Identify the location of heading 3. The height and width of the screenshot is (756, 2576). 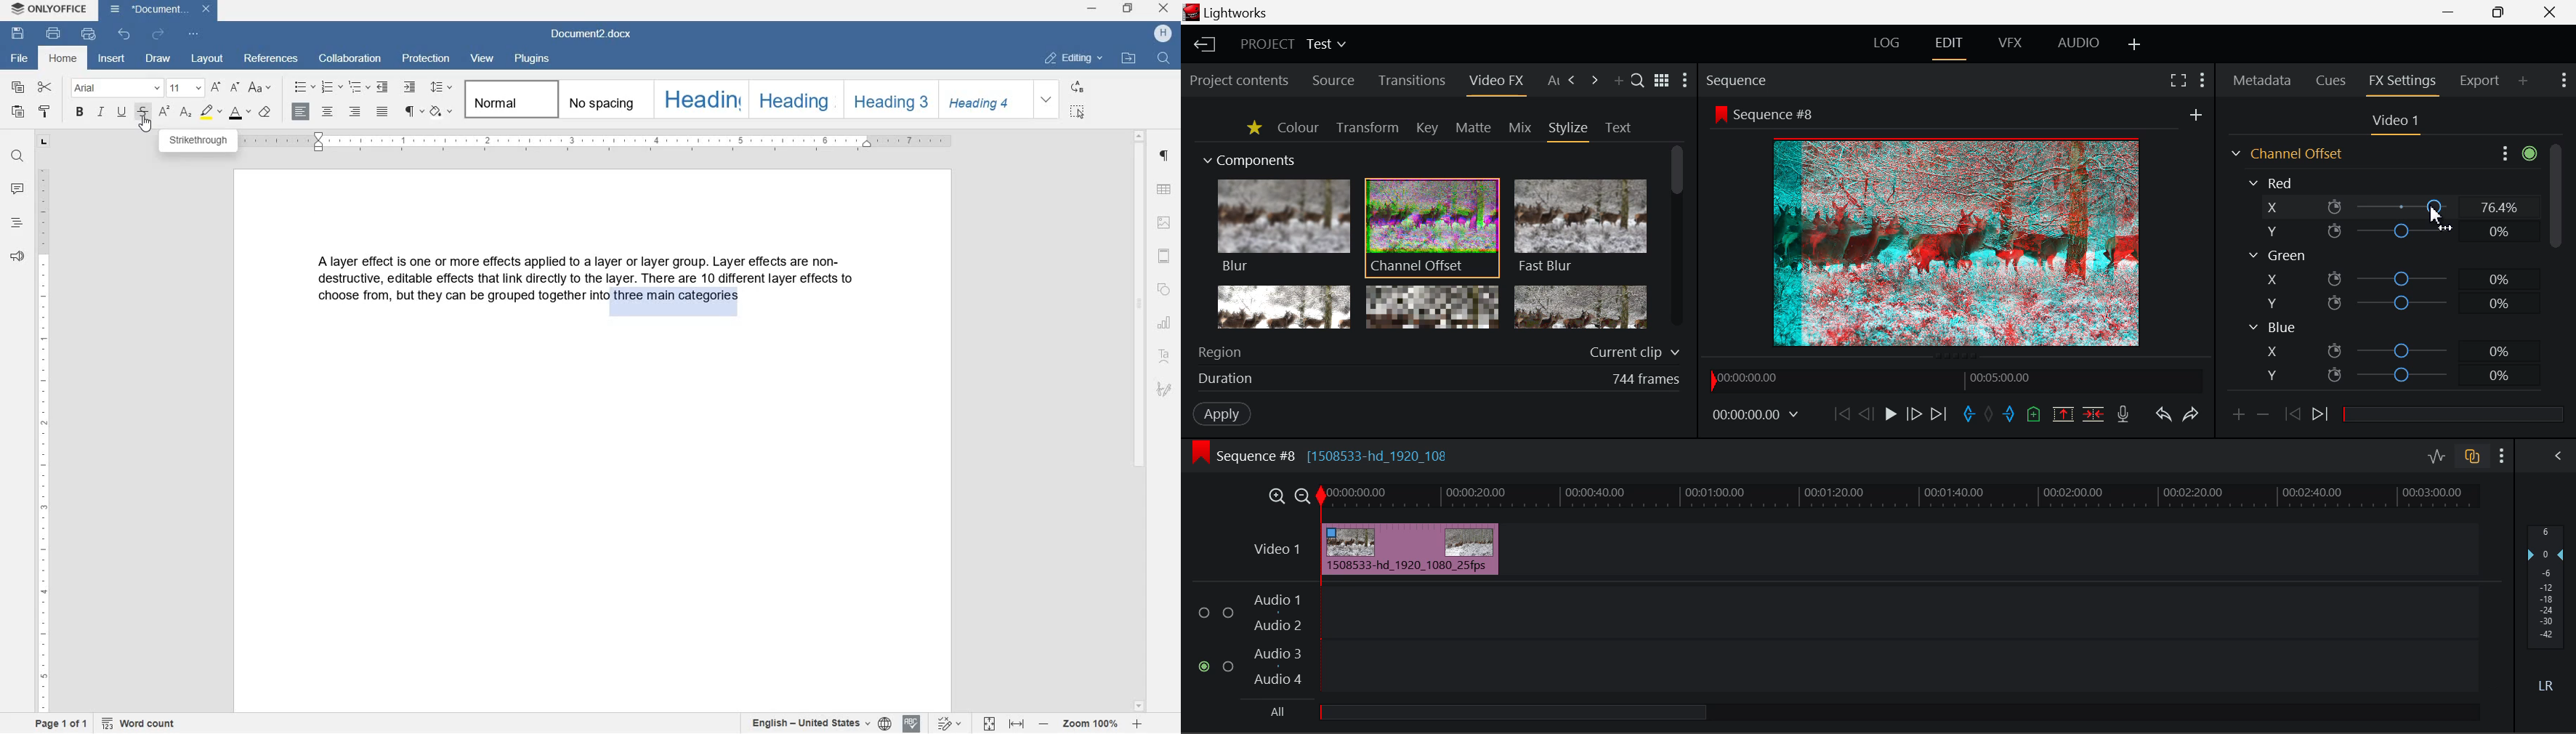
(886, 98).